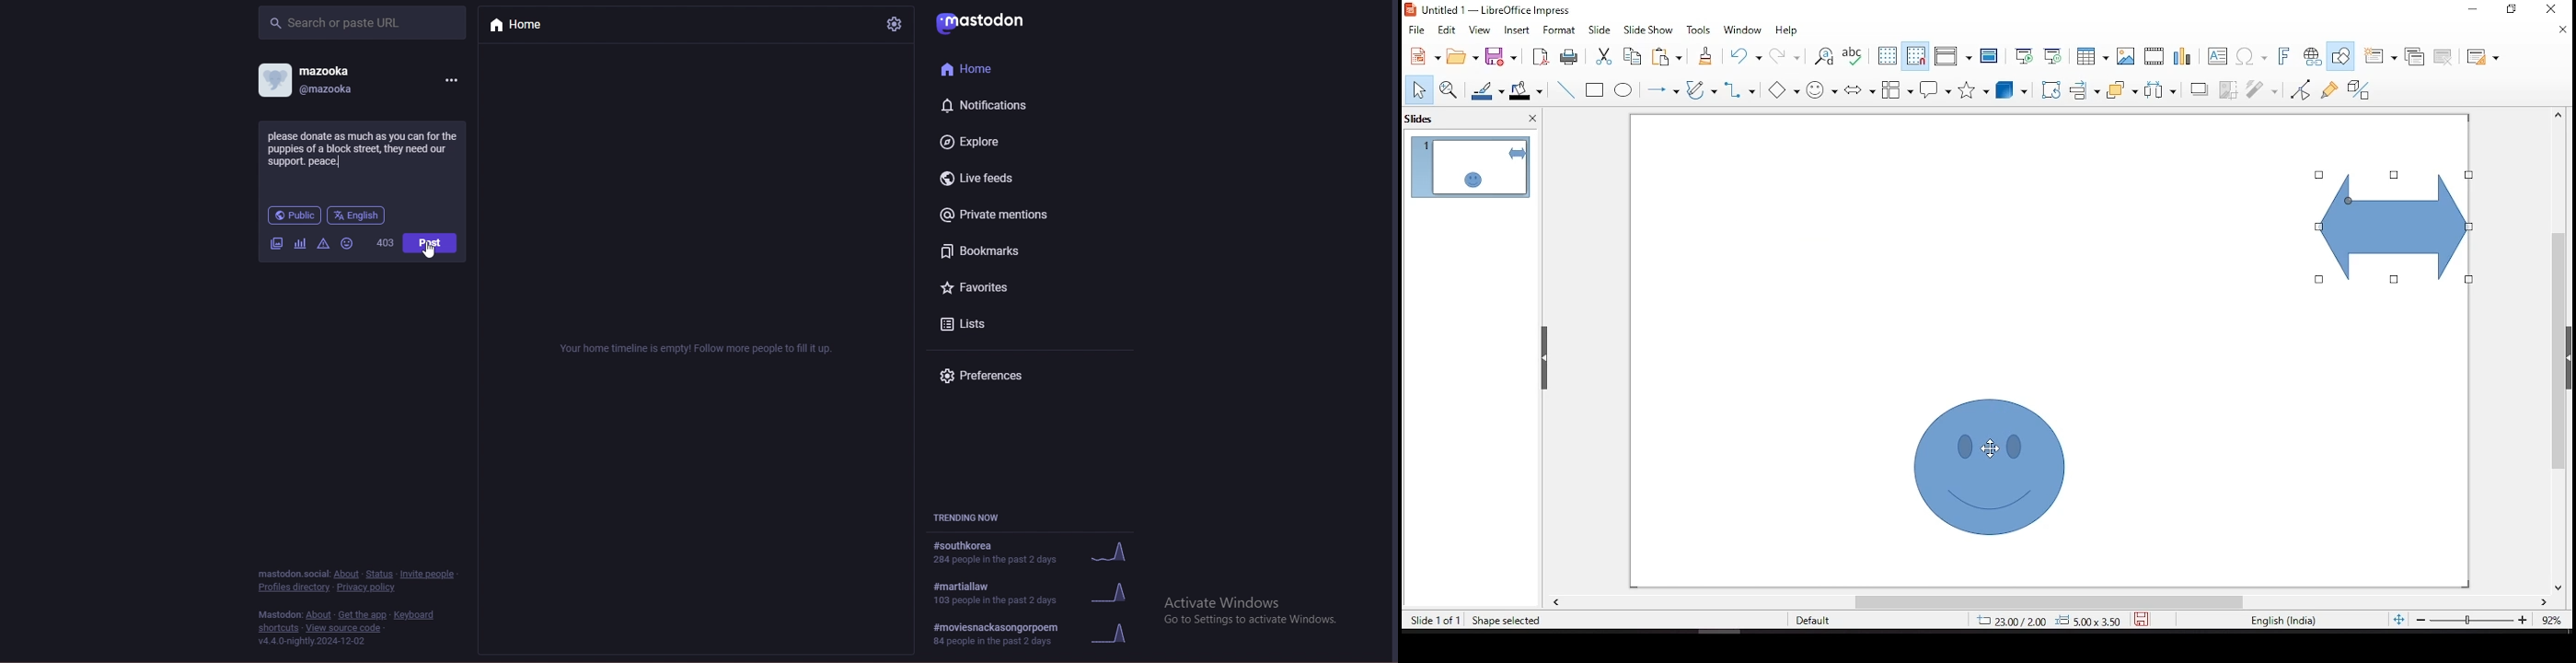  What do you see at coordinates (2126, 55) in the screenshot?
I see `image` at bounding box center [2126, 55].